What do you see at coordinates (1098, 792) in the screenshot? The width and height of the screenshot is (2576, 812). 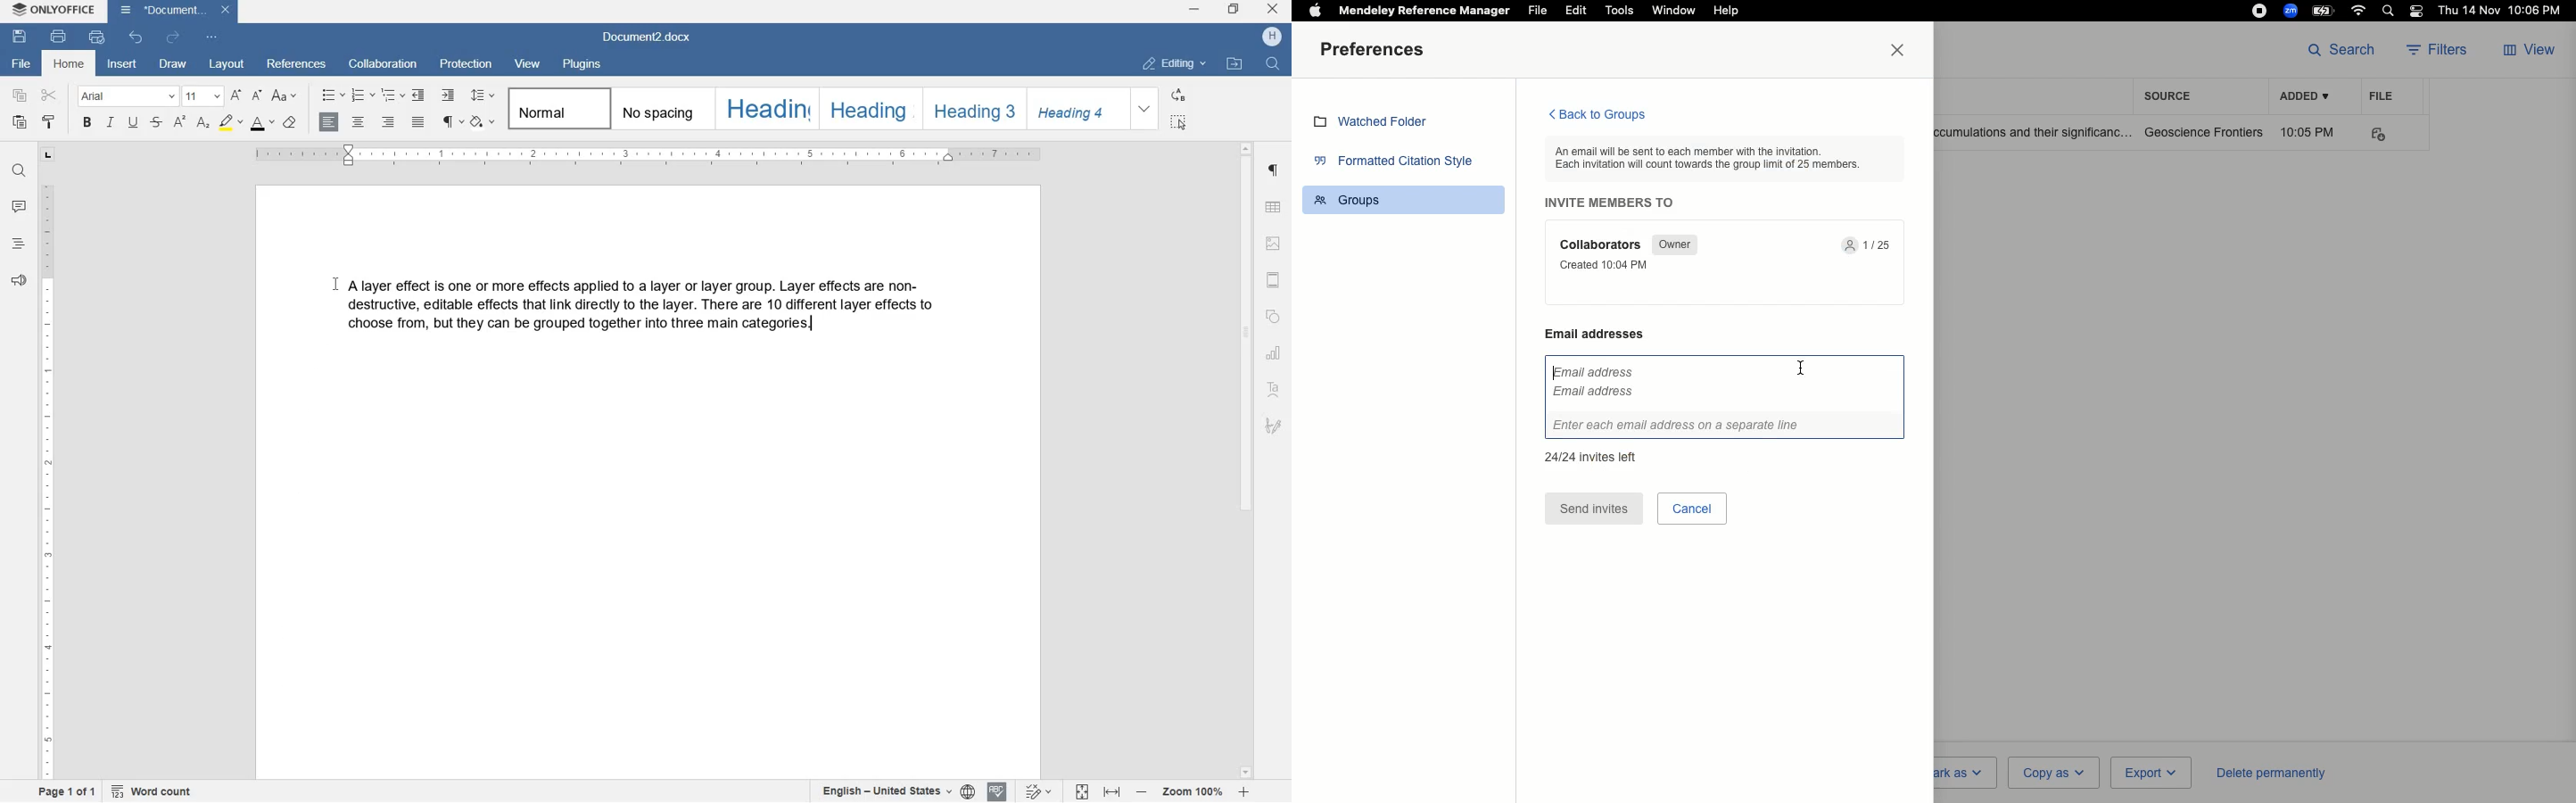 I see `fit to page or to width` at bounding box center [1098, 792].